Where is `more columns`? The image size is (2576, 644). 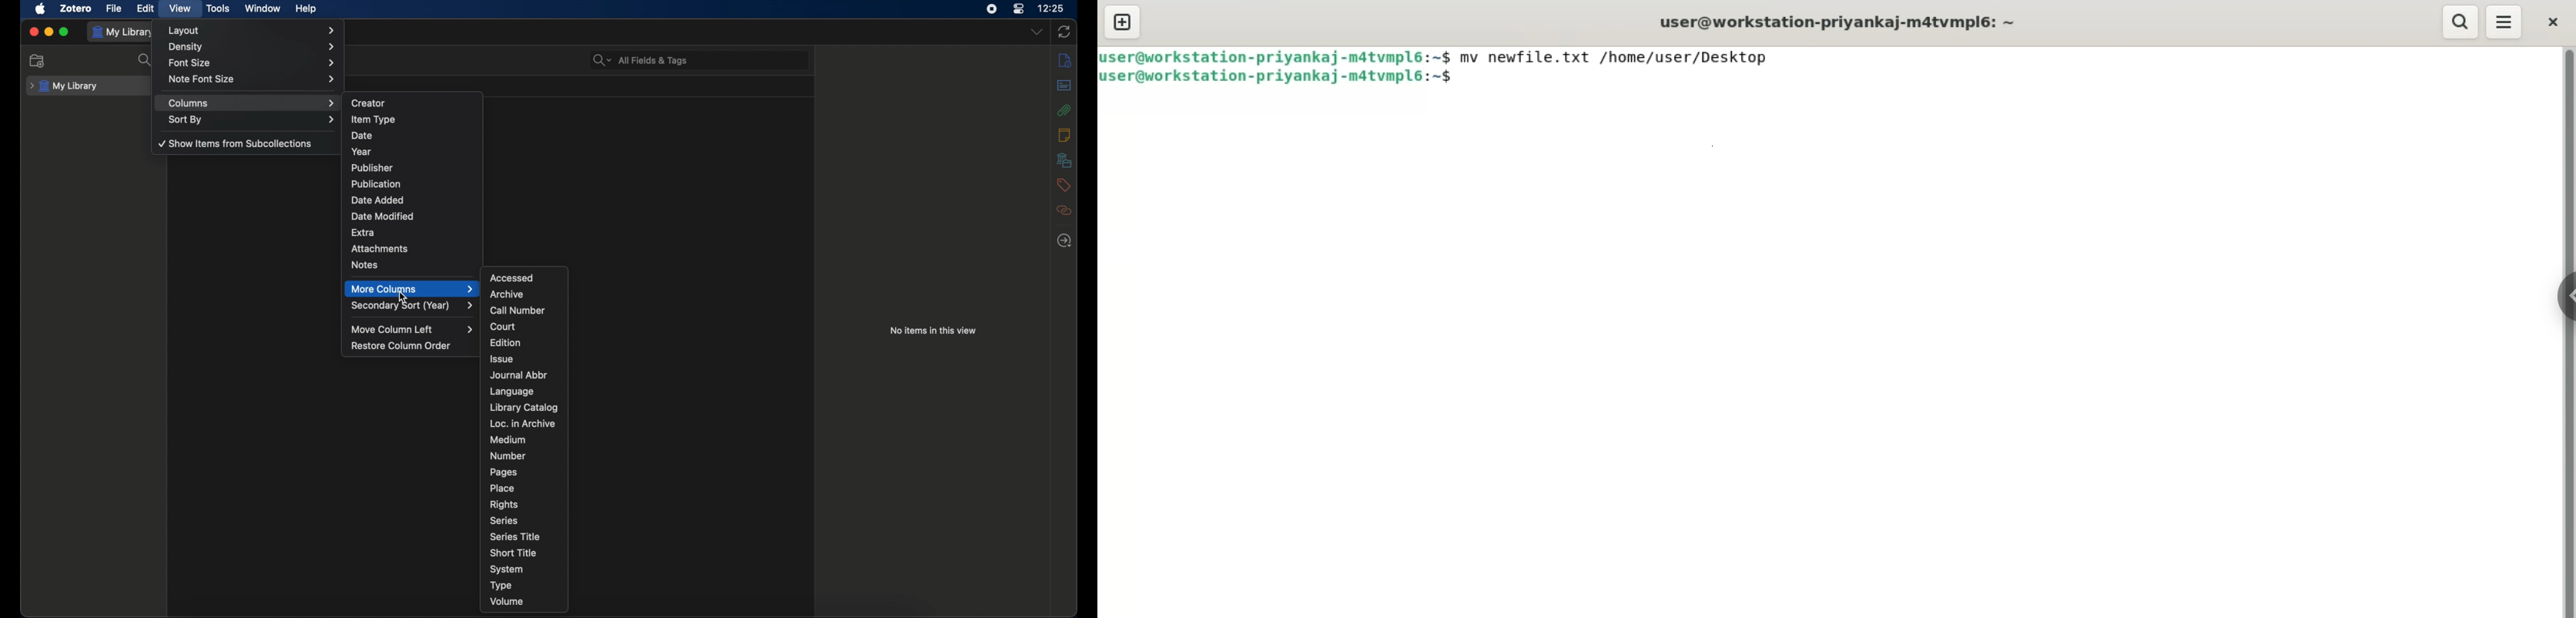 more columns is located at coordinates (412, 288).